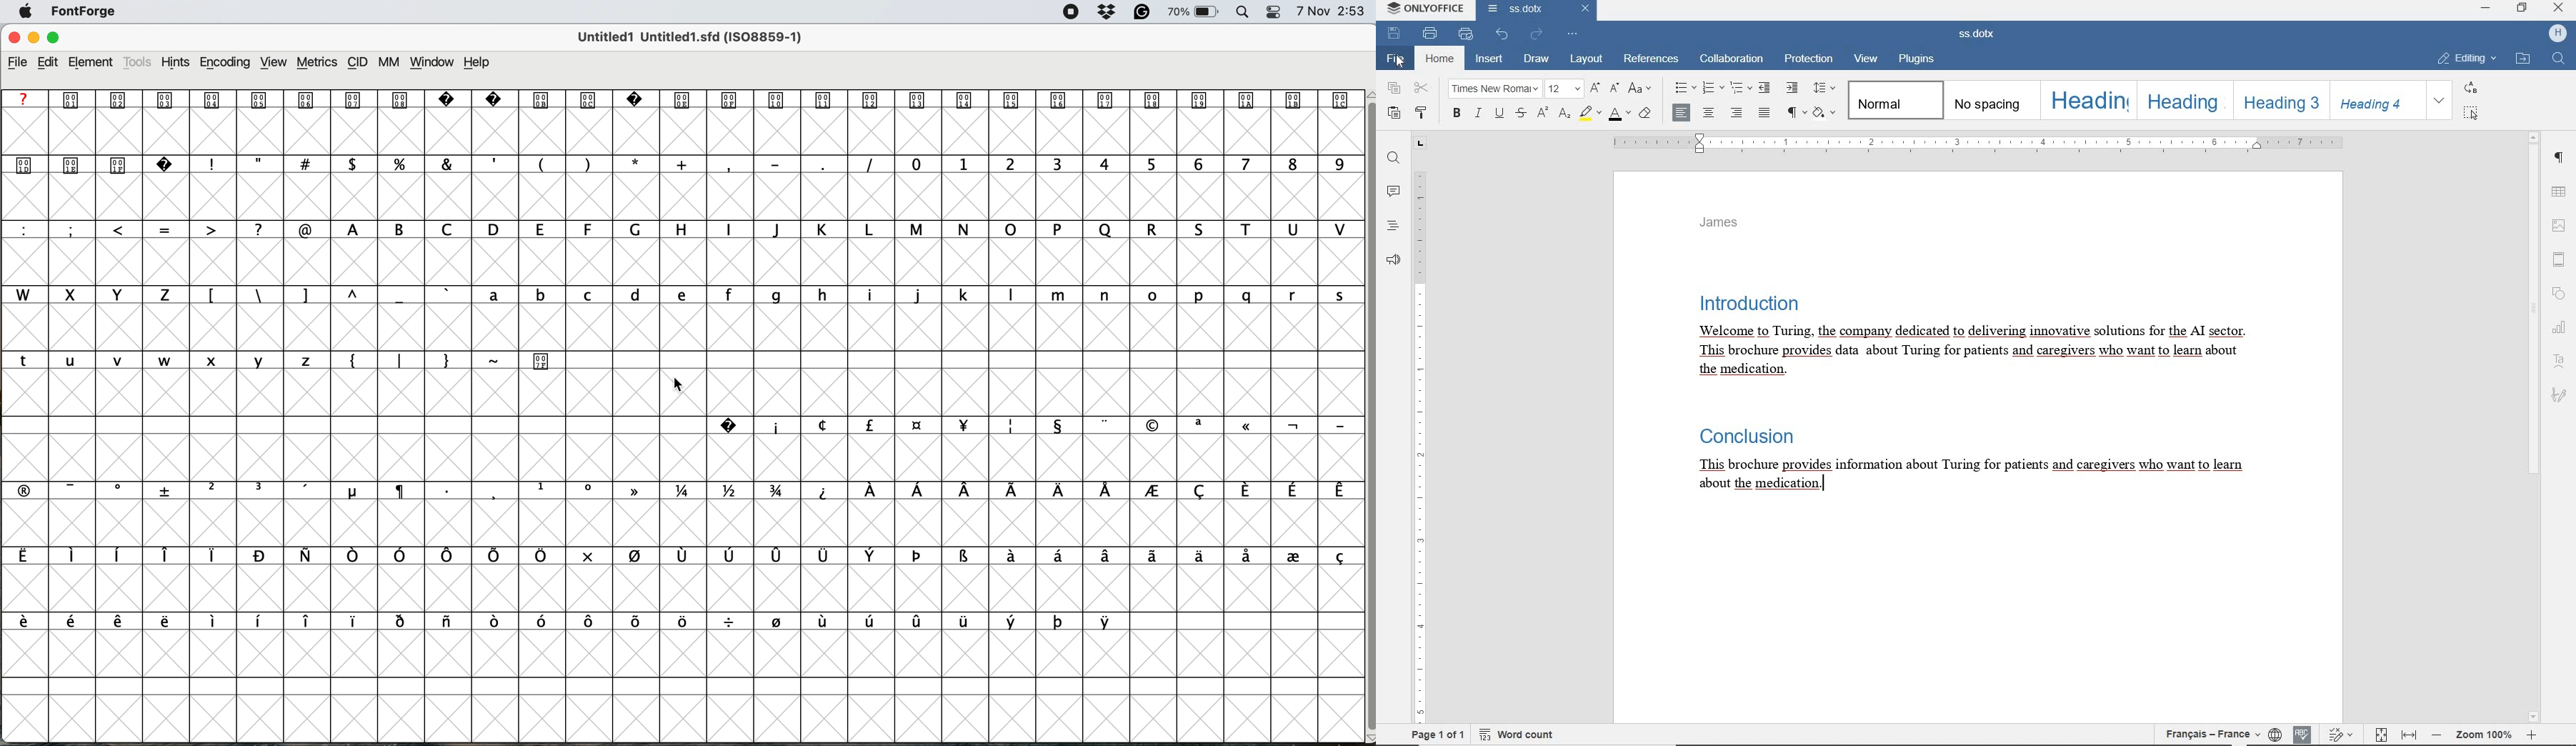  Describe the element at coordinates (2534, 718) in the screenshot. I see `scroll down` at that location.